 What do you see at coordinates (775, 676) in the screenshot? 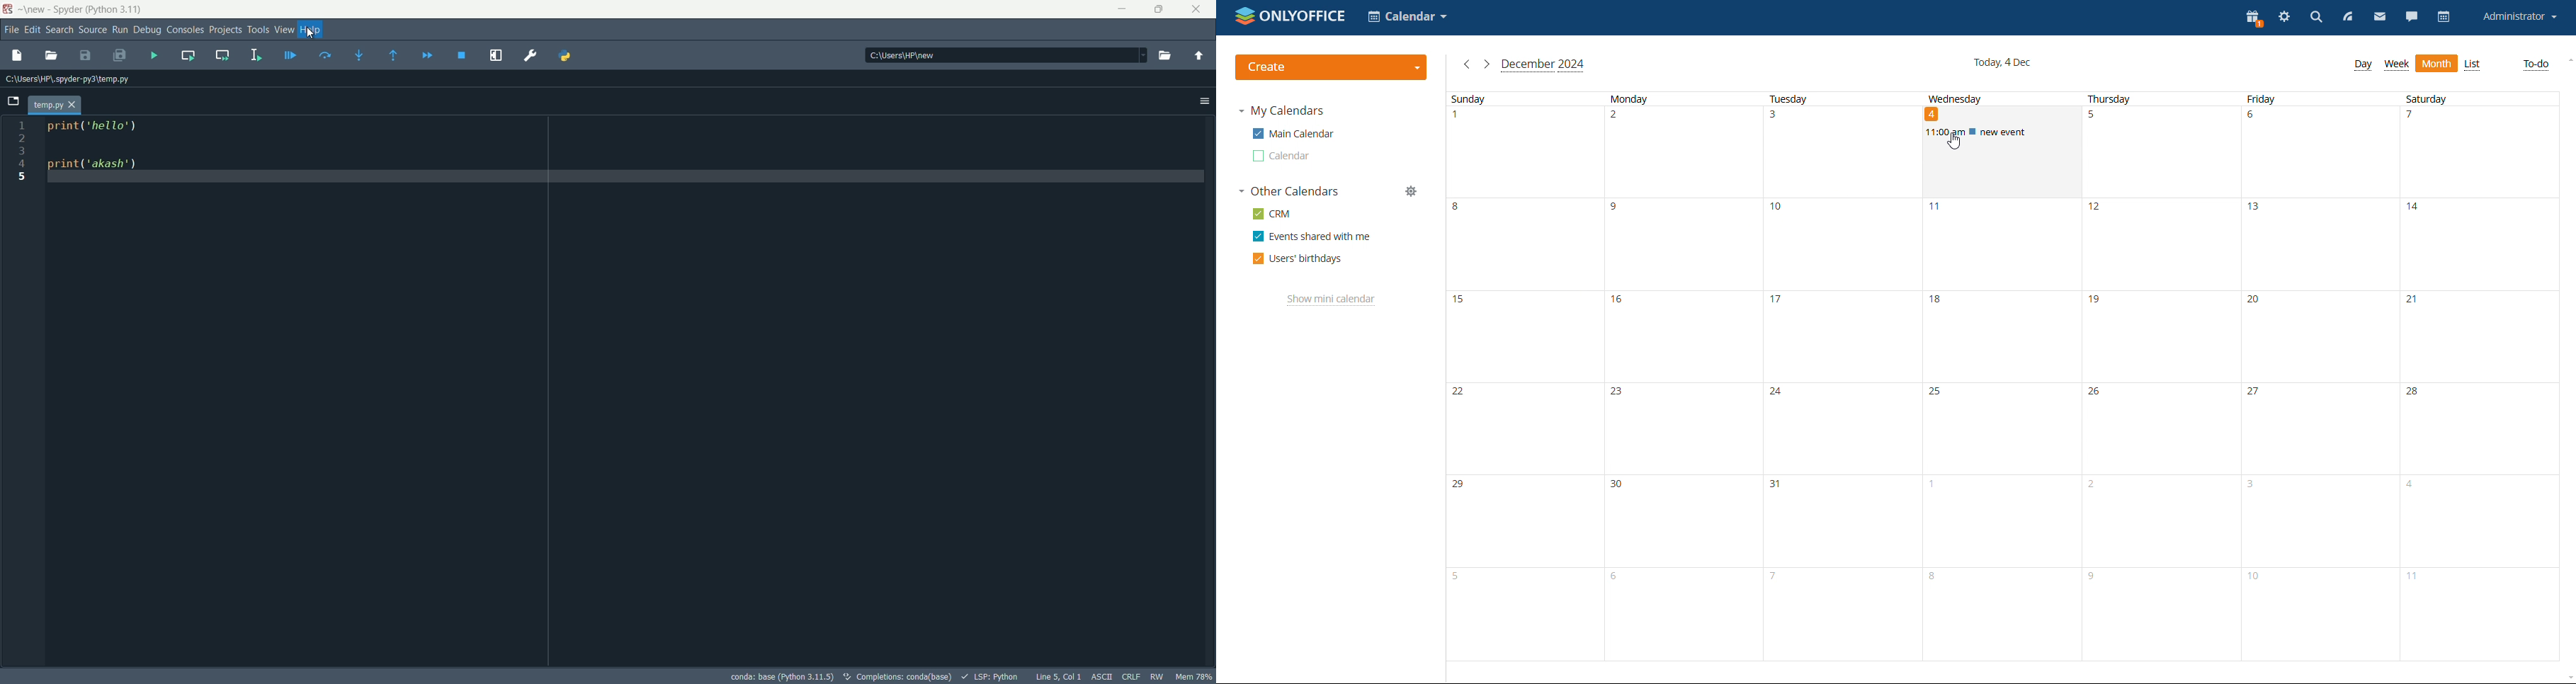
I see `python interpreter` at bounding box center [775, 676].